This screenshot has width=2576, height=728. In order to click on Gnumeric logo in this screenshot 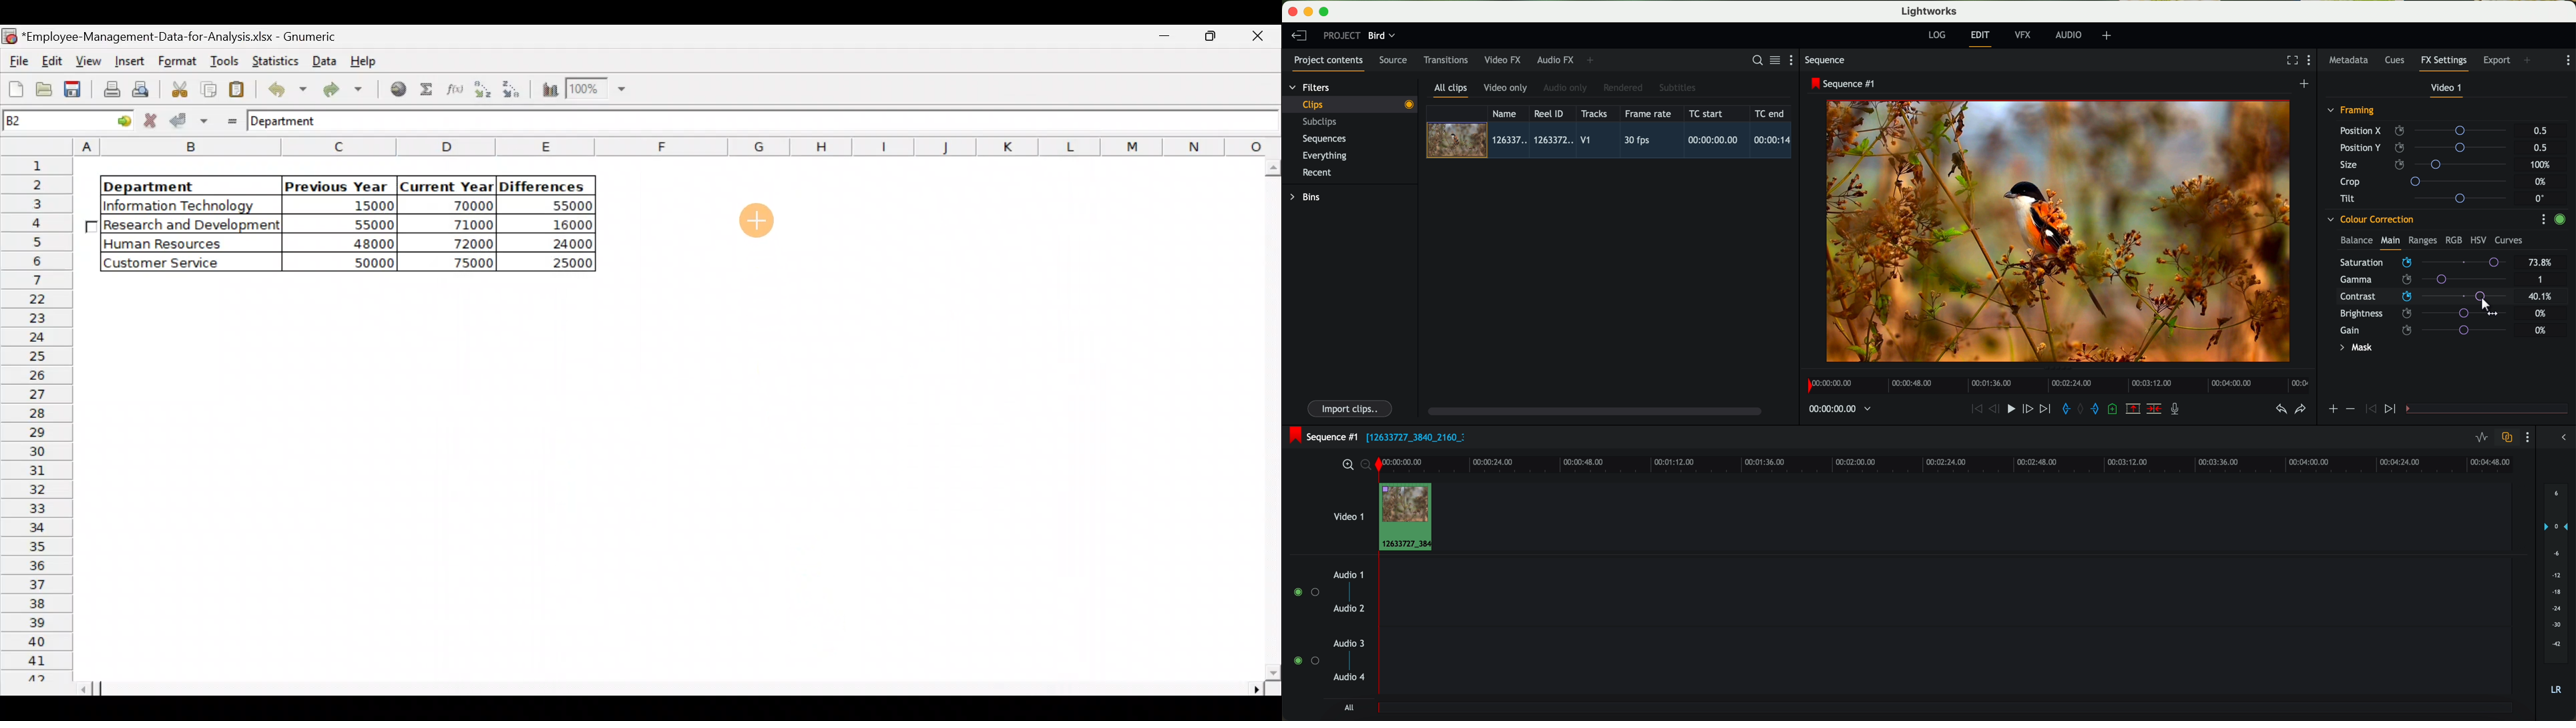, I will do `click(9, 35)`.